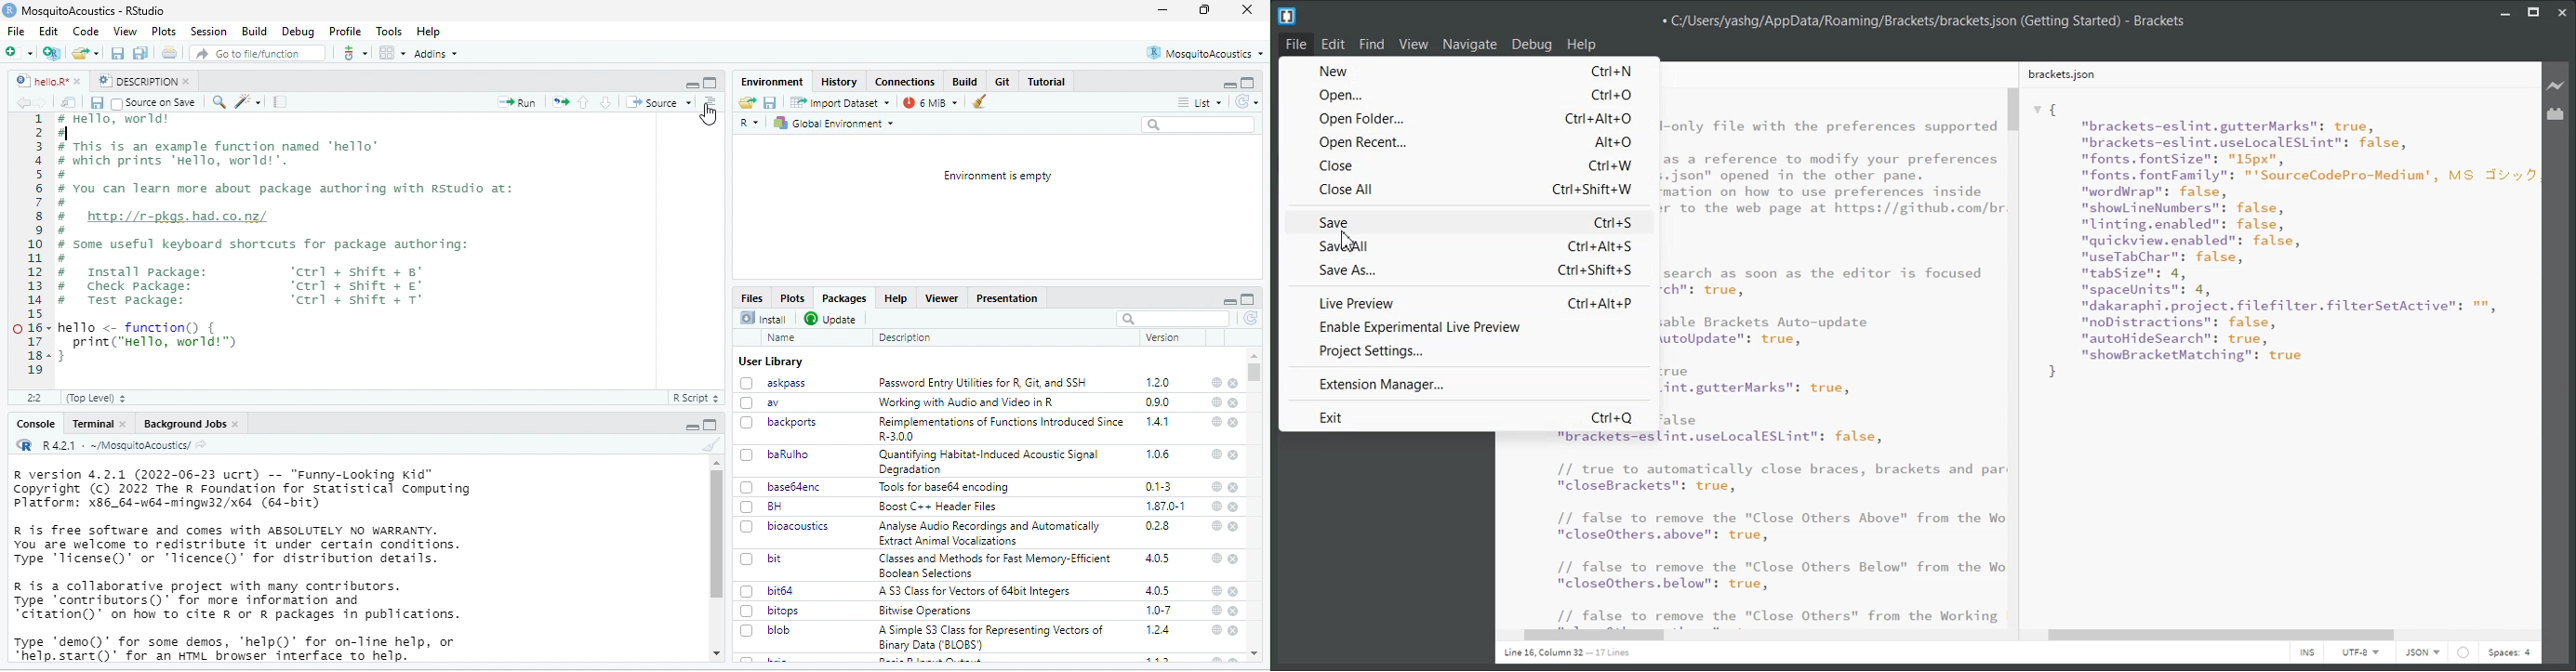  What do you see at coordinates (944, 298) in the screenshot?
I see `Viewer` at bounding box center [944, 298].